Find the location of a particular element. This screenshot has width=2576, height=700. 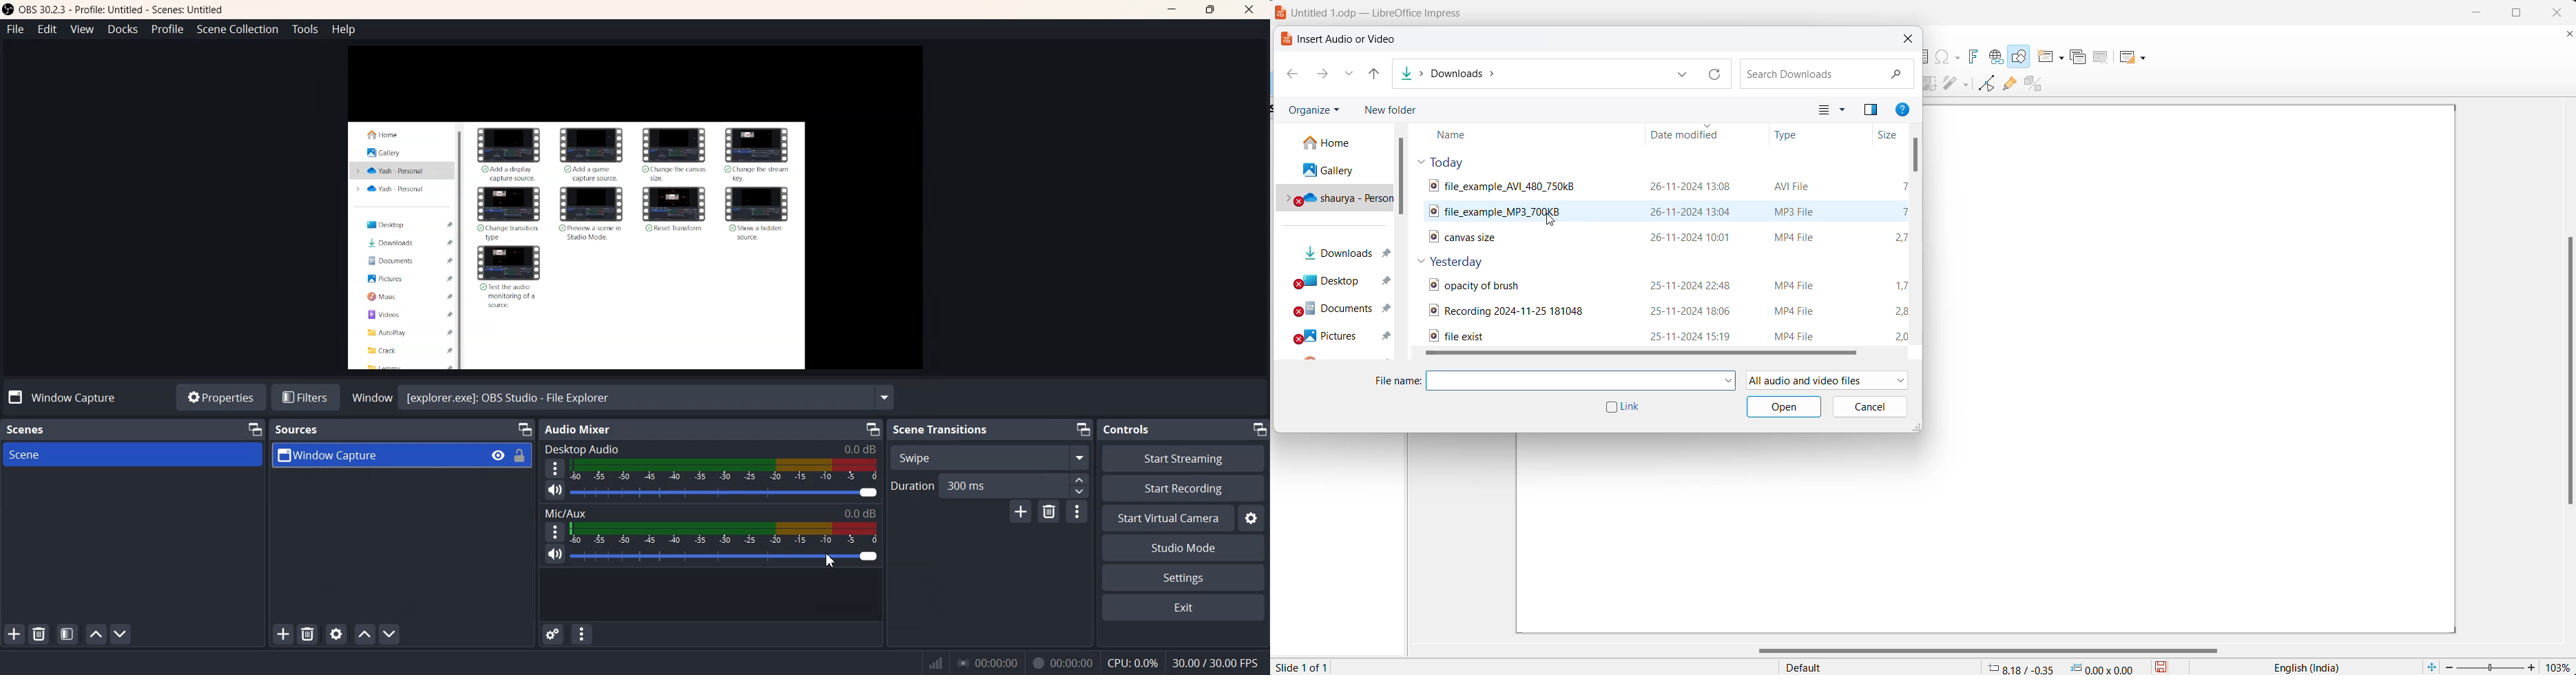

increase zoom is located at coordinates (2533, 666).